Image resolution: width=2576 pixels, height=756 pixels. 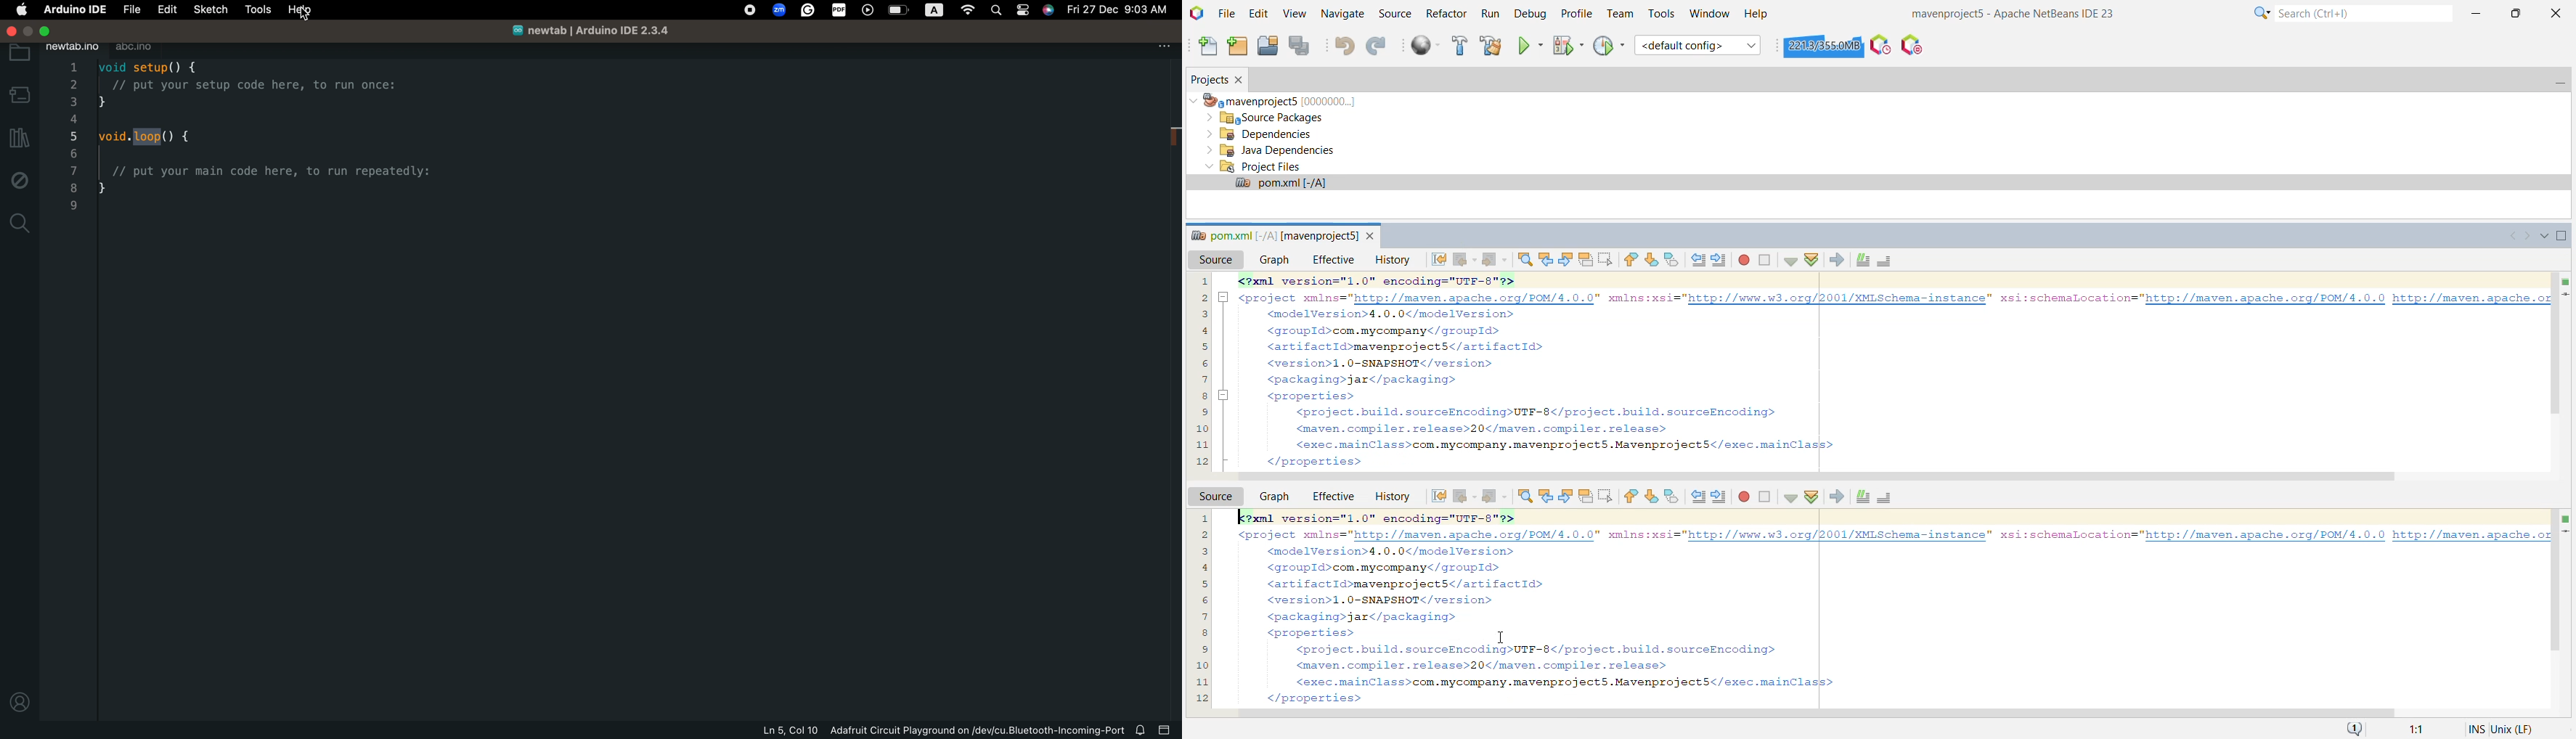 What do you see at coordinates (1363, 617) in the screenshot?
I see `<packaging>jar</packaging>` at bounding box center [1363, 617].